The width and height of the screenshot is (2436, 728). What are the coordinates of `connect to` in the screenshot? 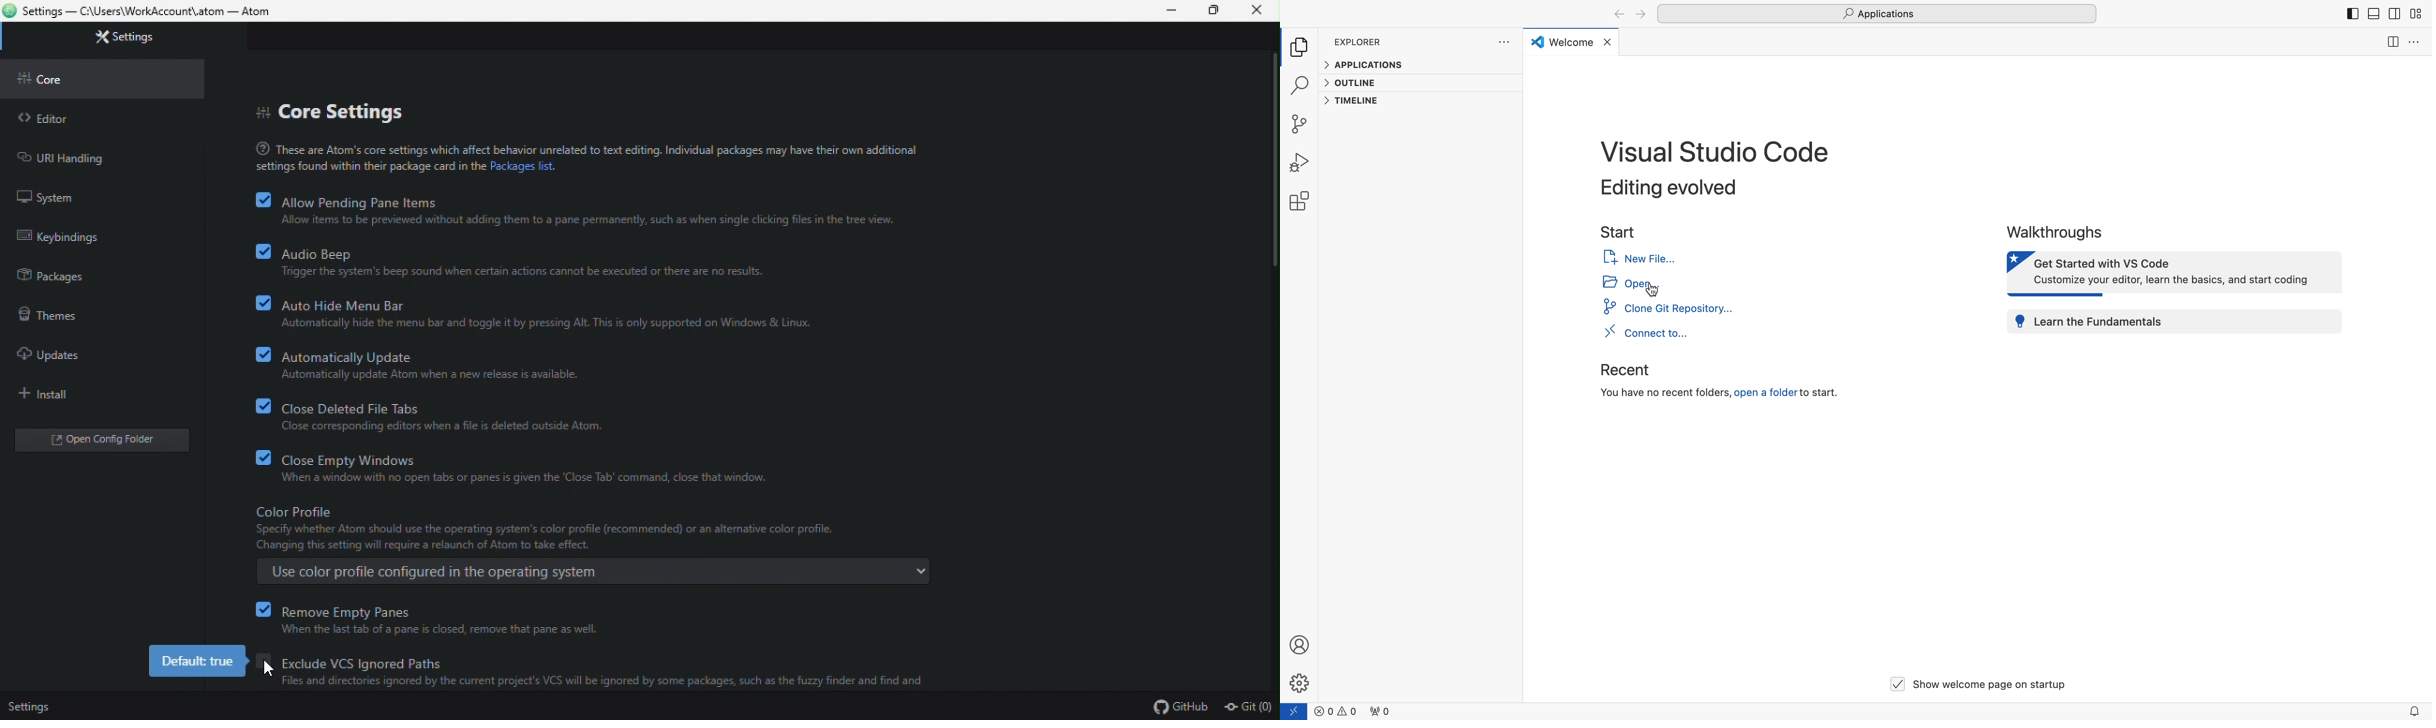 It's located at (1644, 333).